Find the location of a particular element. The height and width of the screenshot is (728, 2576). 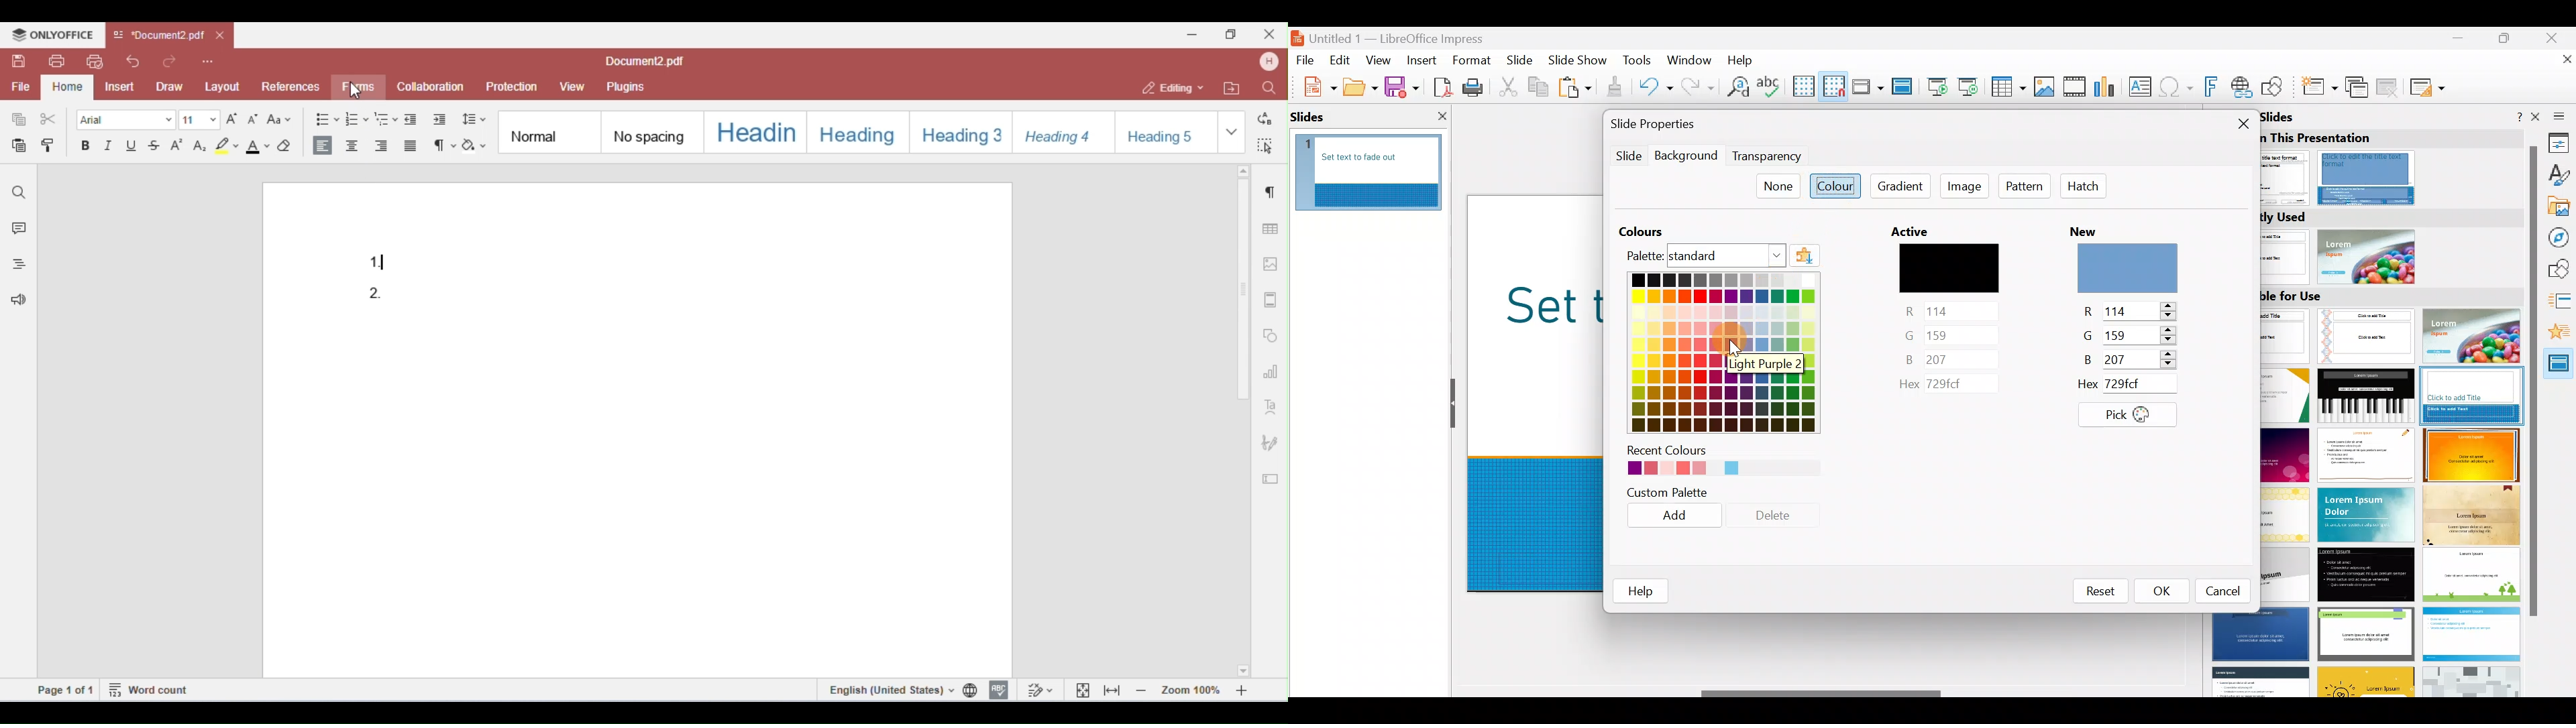

Undo is located at coordinates (1656, 89).